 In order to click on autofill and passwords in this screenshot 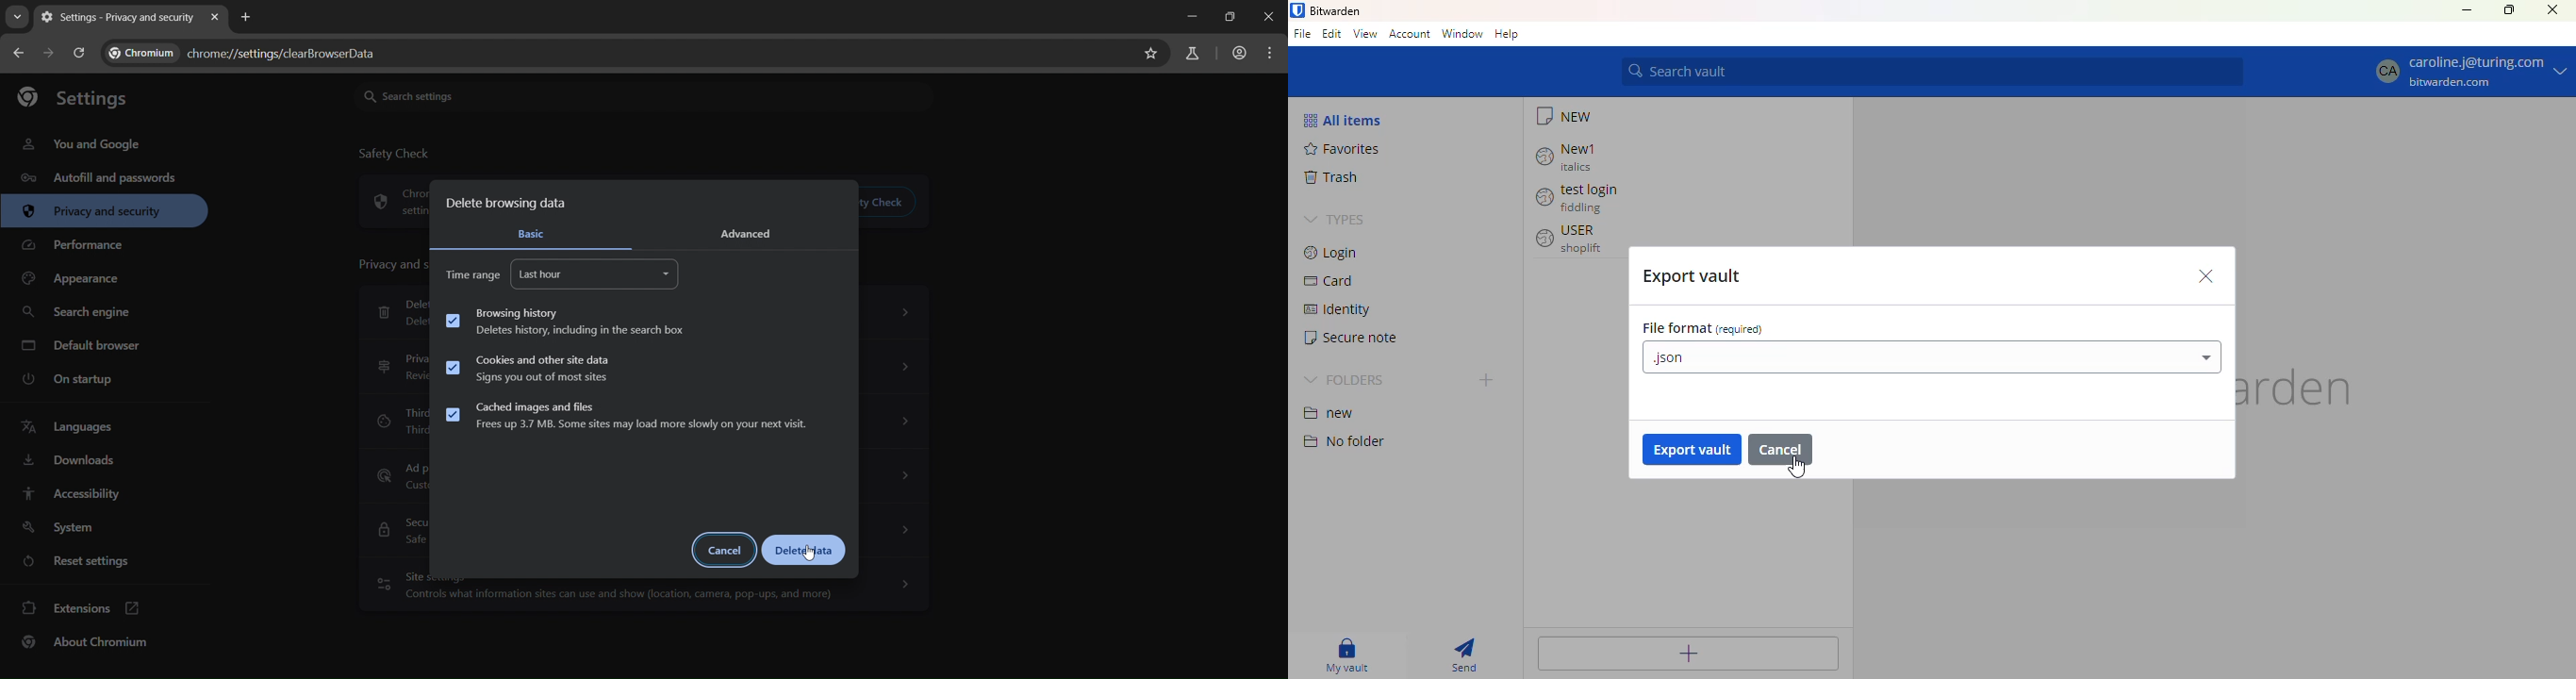, I will do `click(103, 178)`.